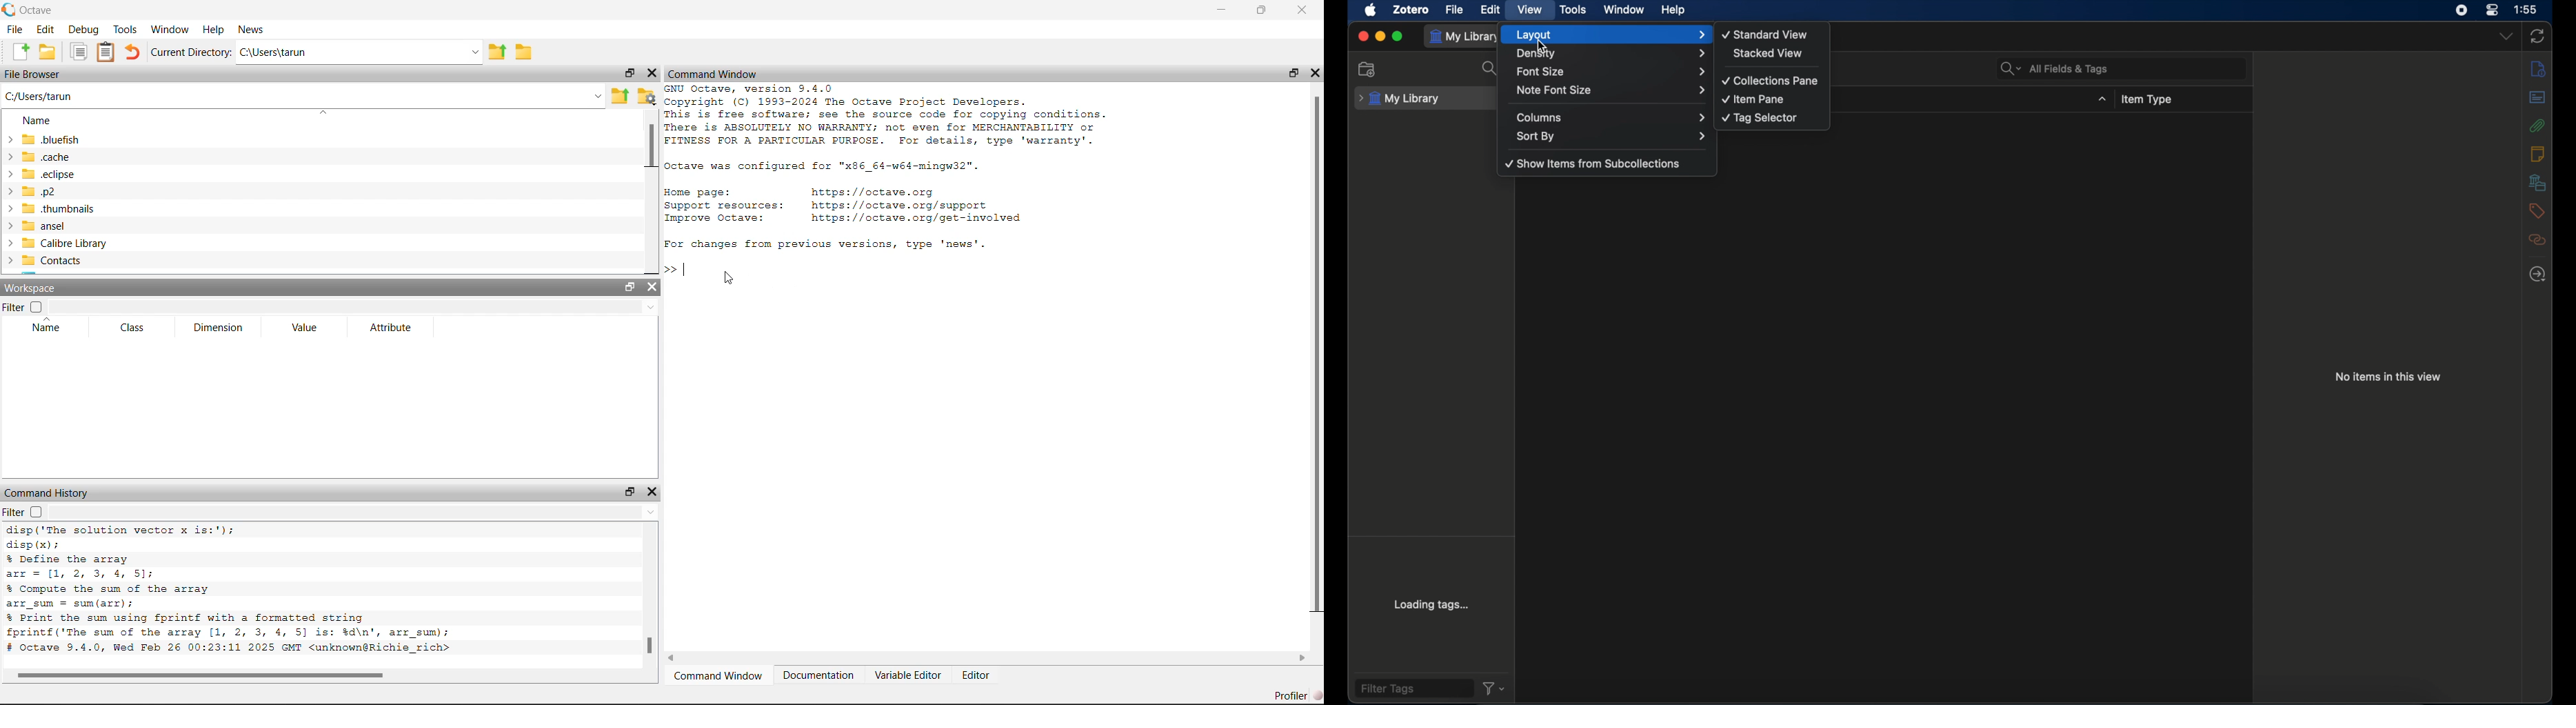  I want to click on Variable Editor, so click(908, 676).